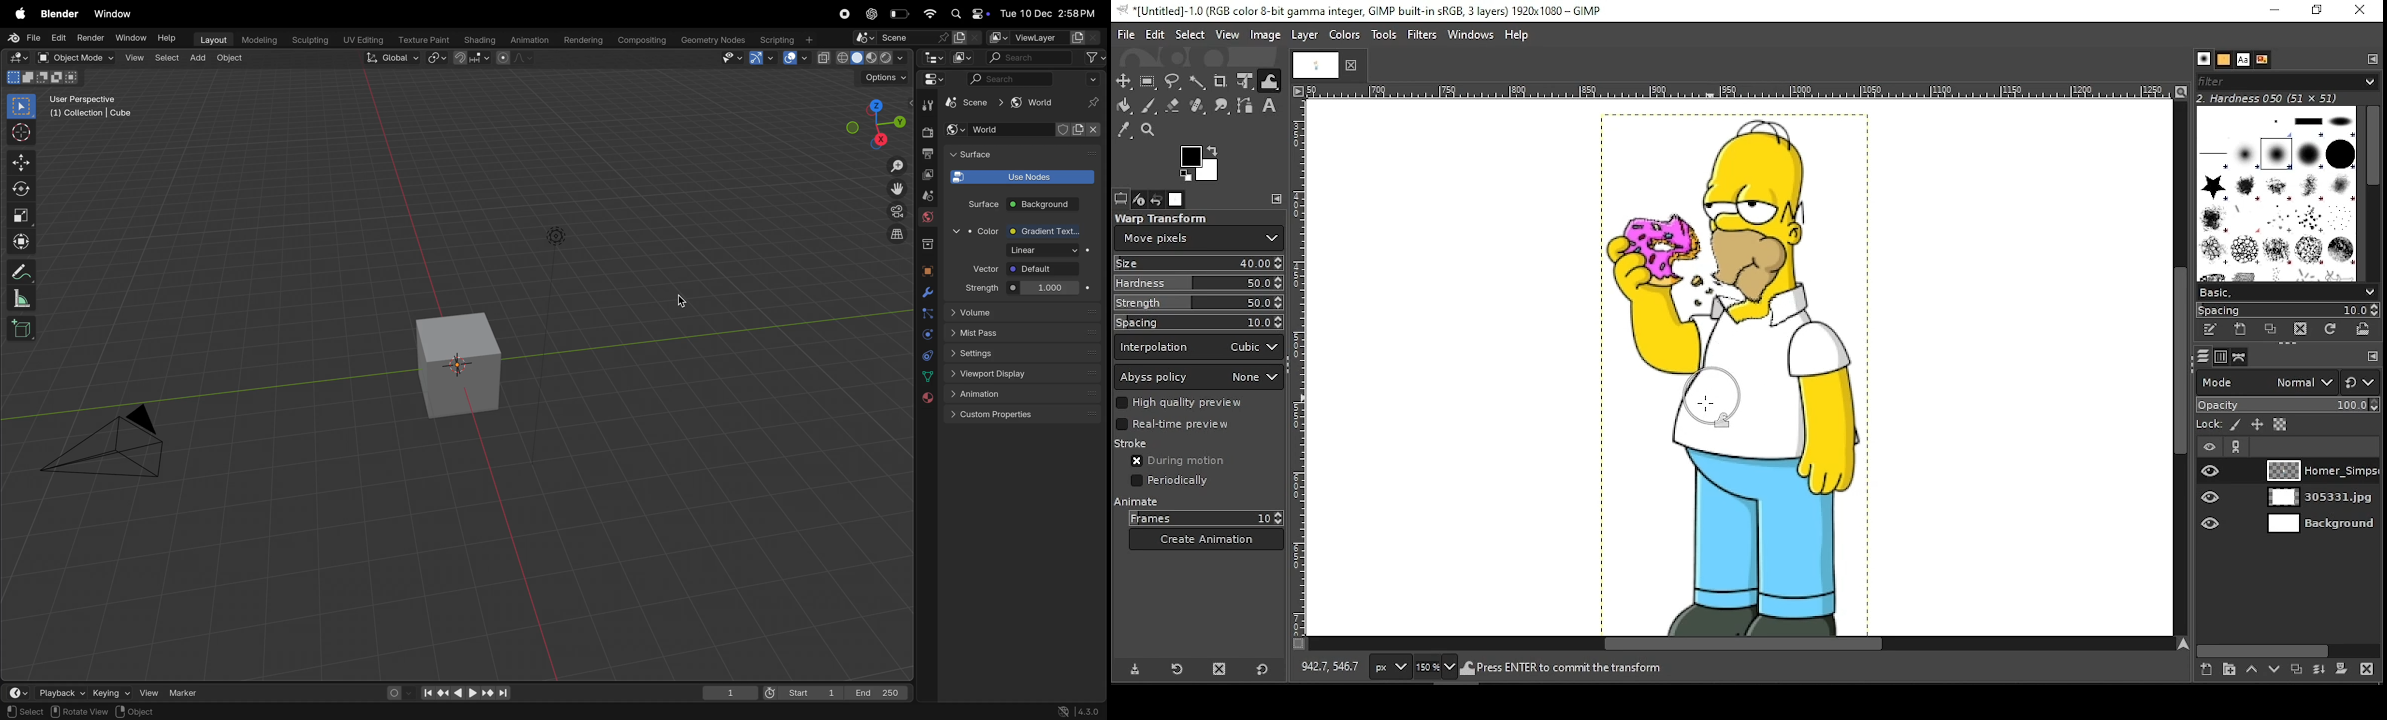 The height and width of the screenshot is (728, 2408). Describe the element at coordinates (1218, 670) in the screenshot. I see `delete tool preset` at that location.